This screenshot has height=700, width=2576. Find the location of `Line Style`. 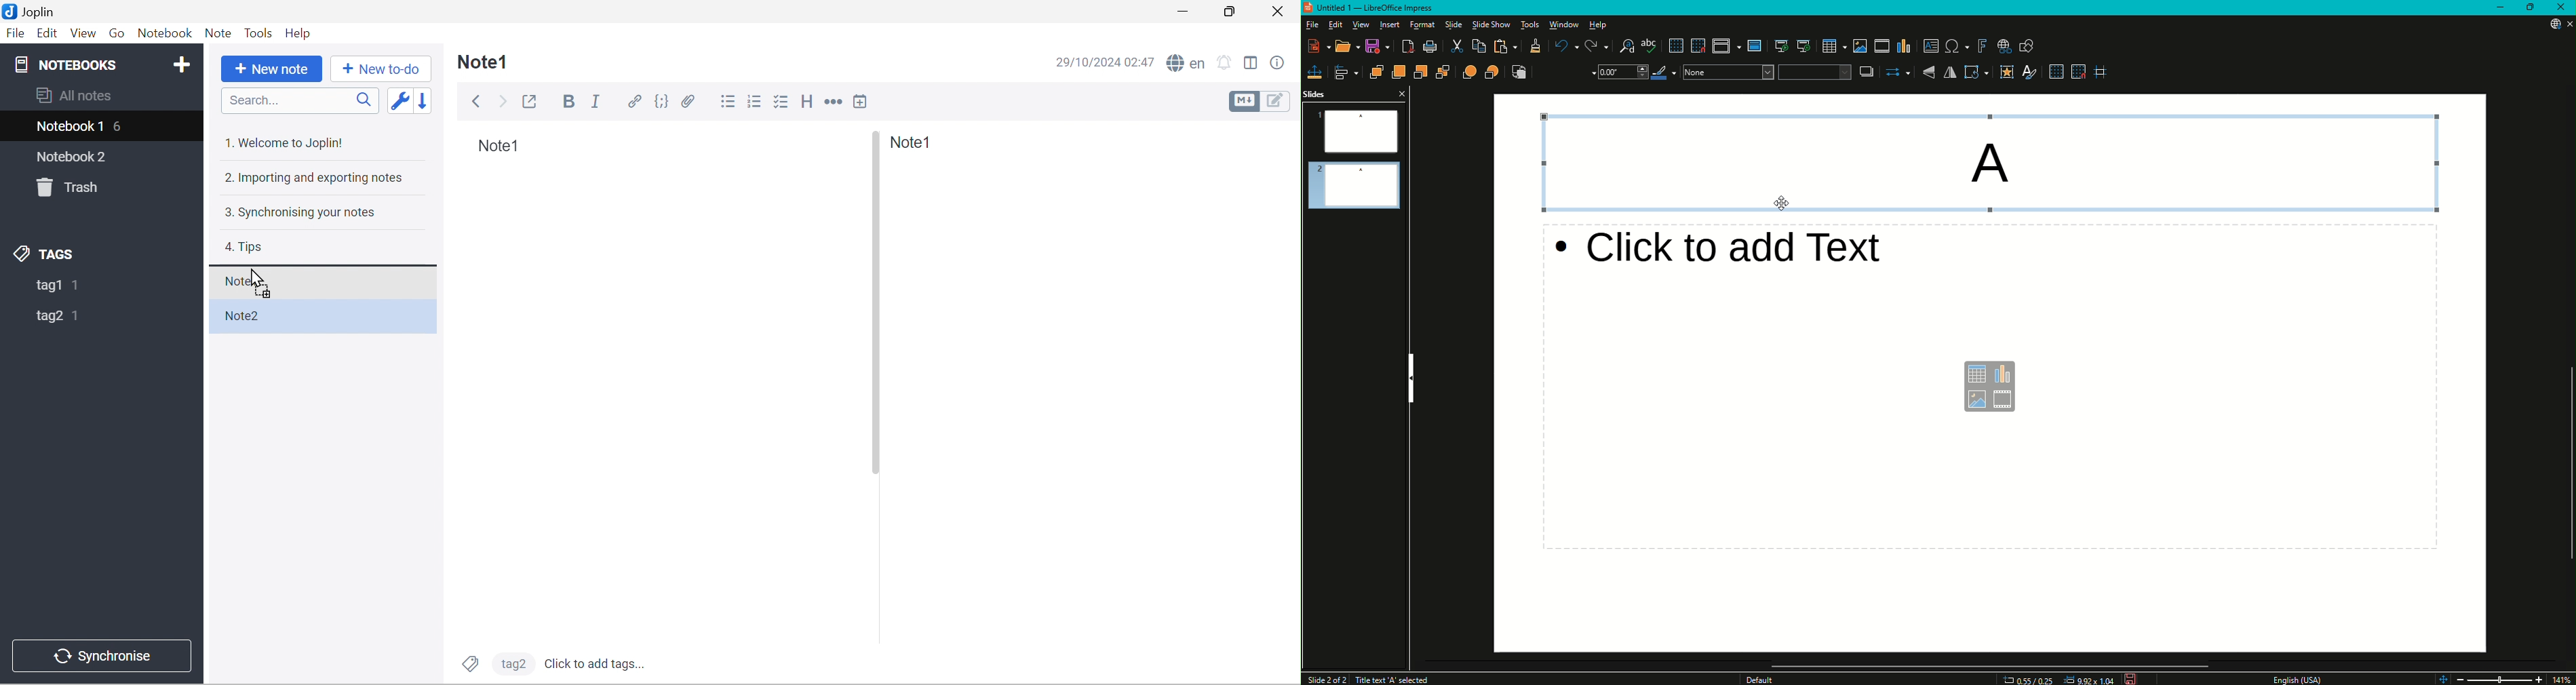

Line Style is located at coordinates (1564, 73).